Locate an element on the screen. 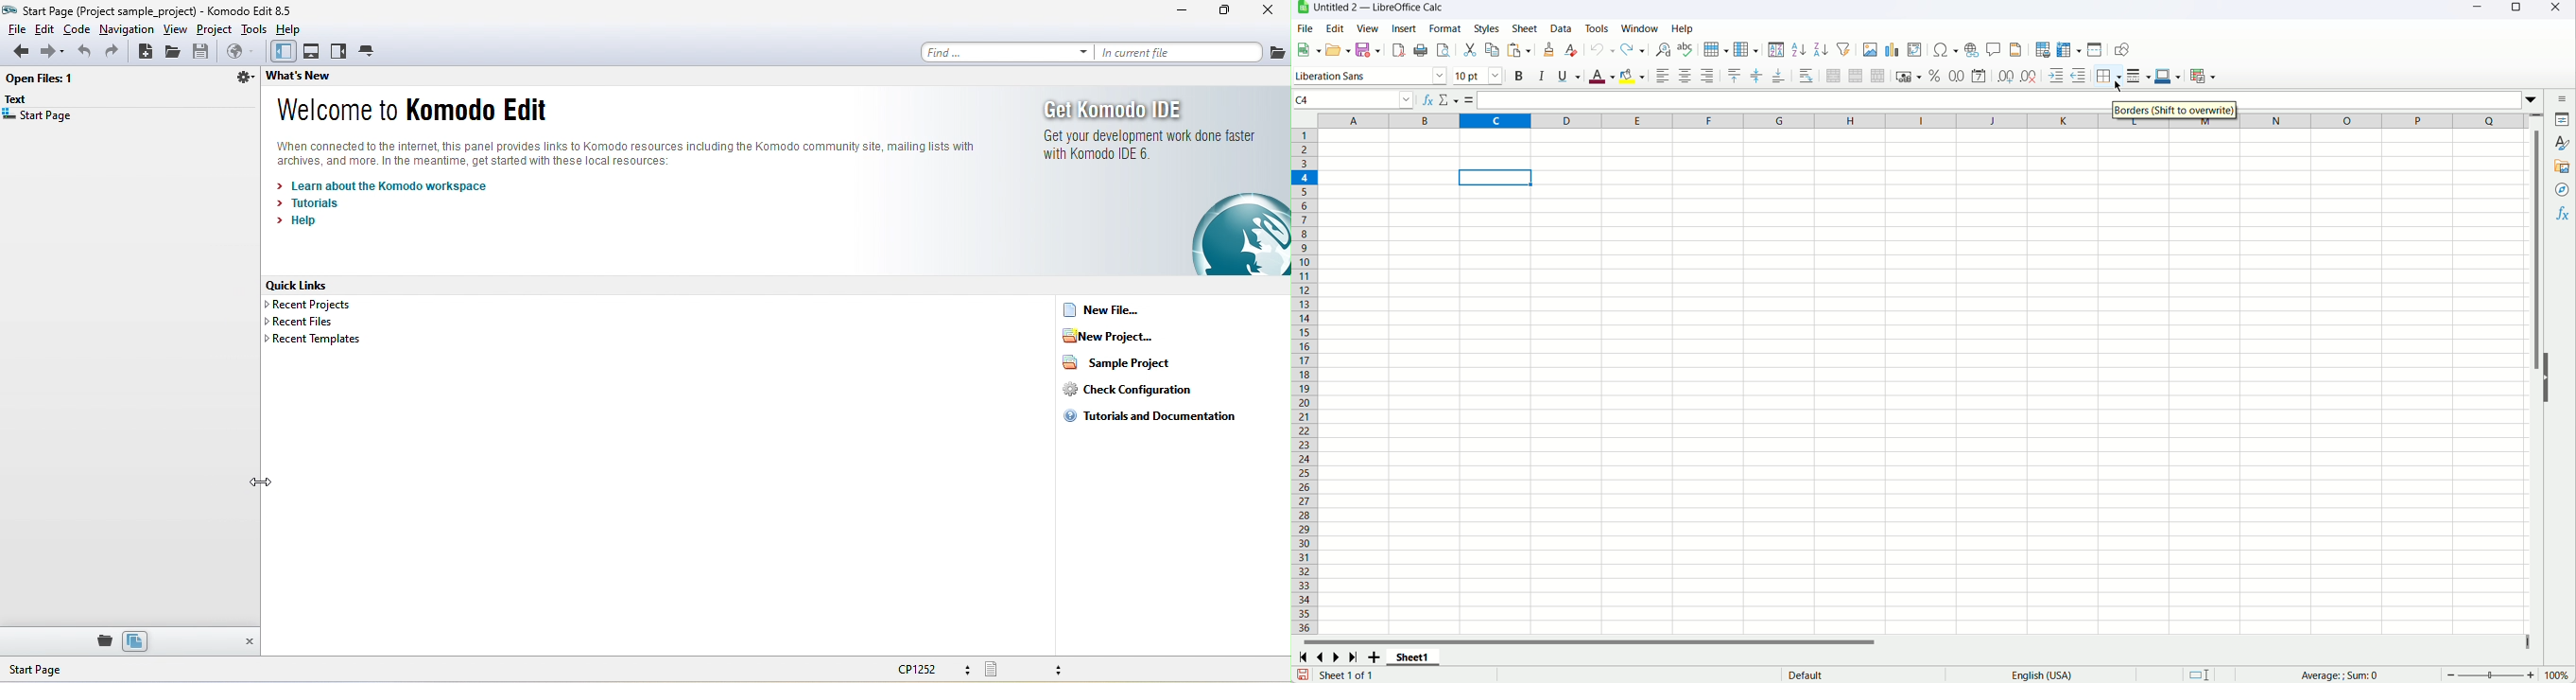  conditional is located at coordinates (2205, 75).